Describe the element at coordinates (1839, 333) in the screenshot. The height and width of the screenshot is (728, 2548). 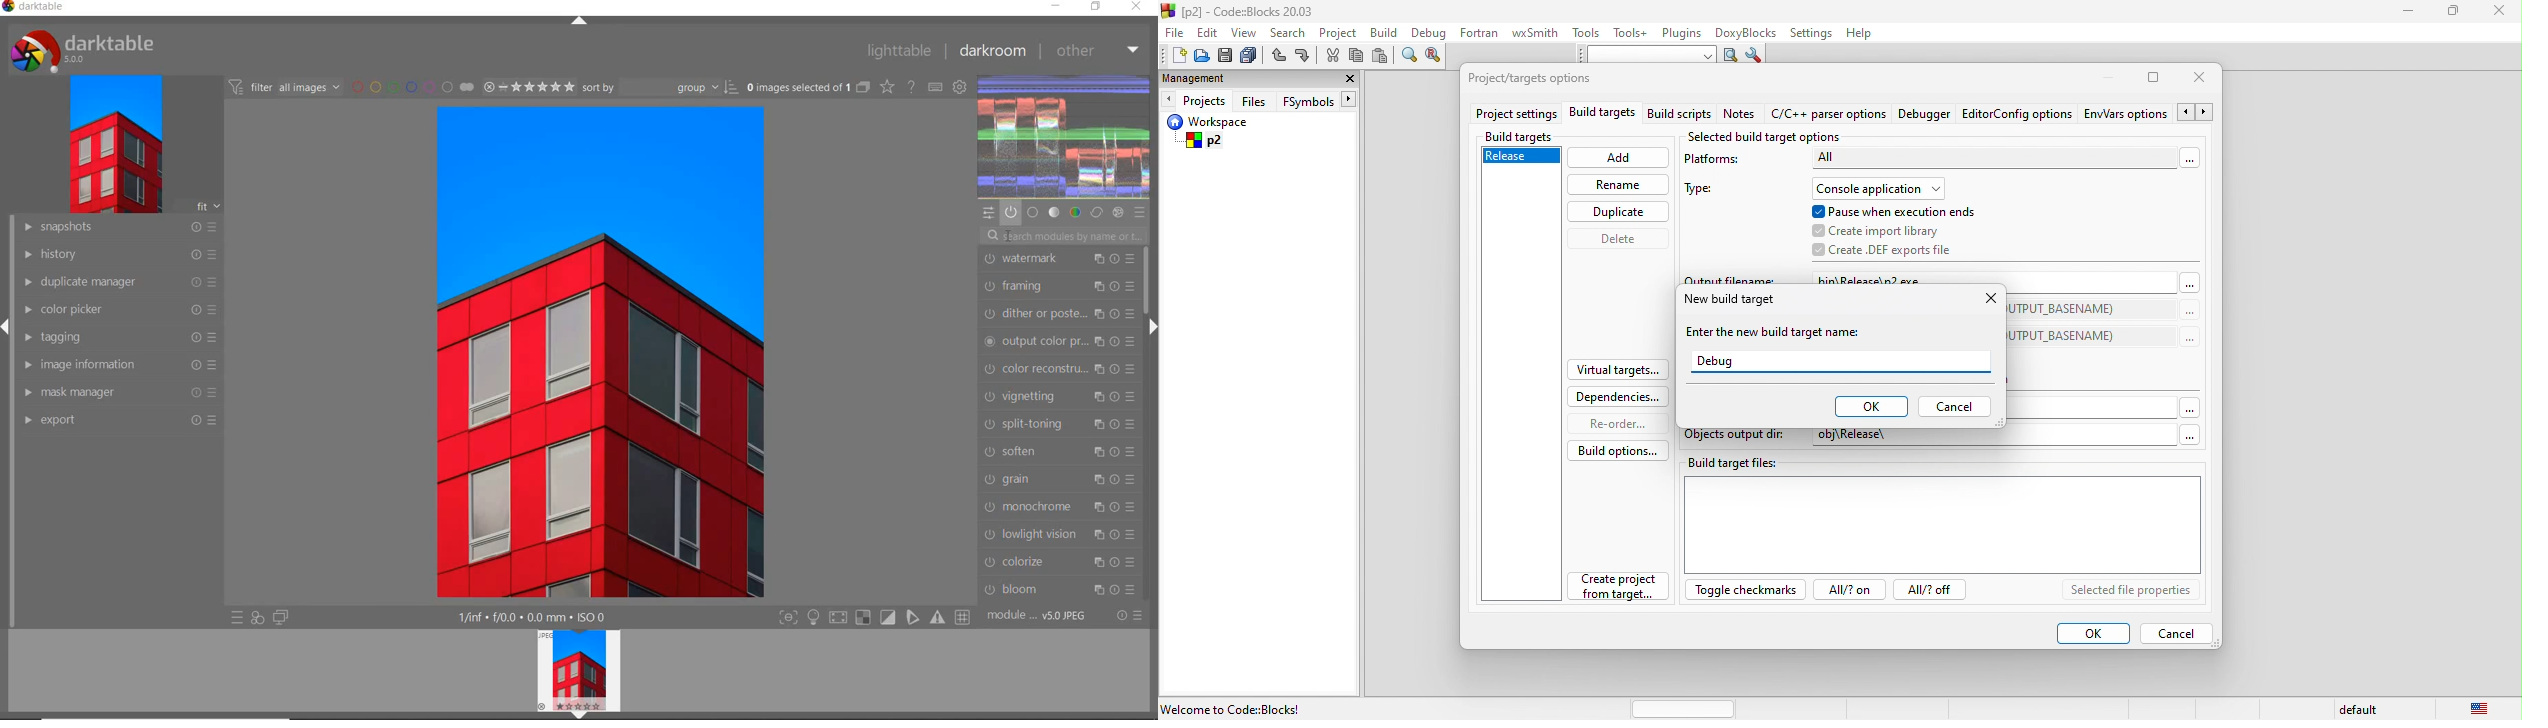
I see `enter the new build target name` at that location.